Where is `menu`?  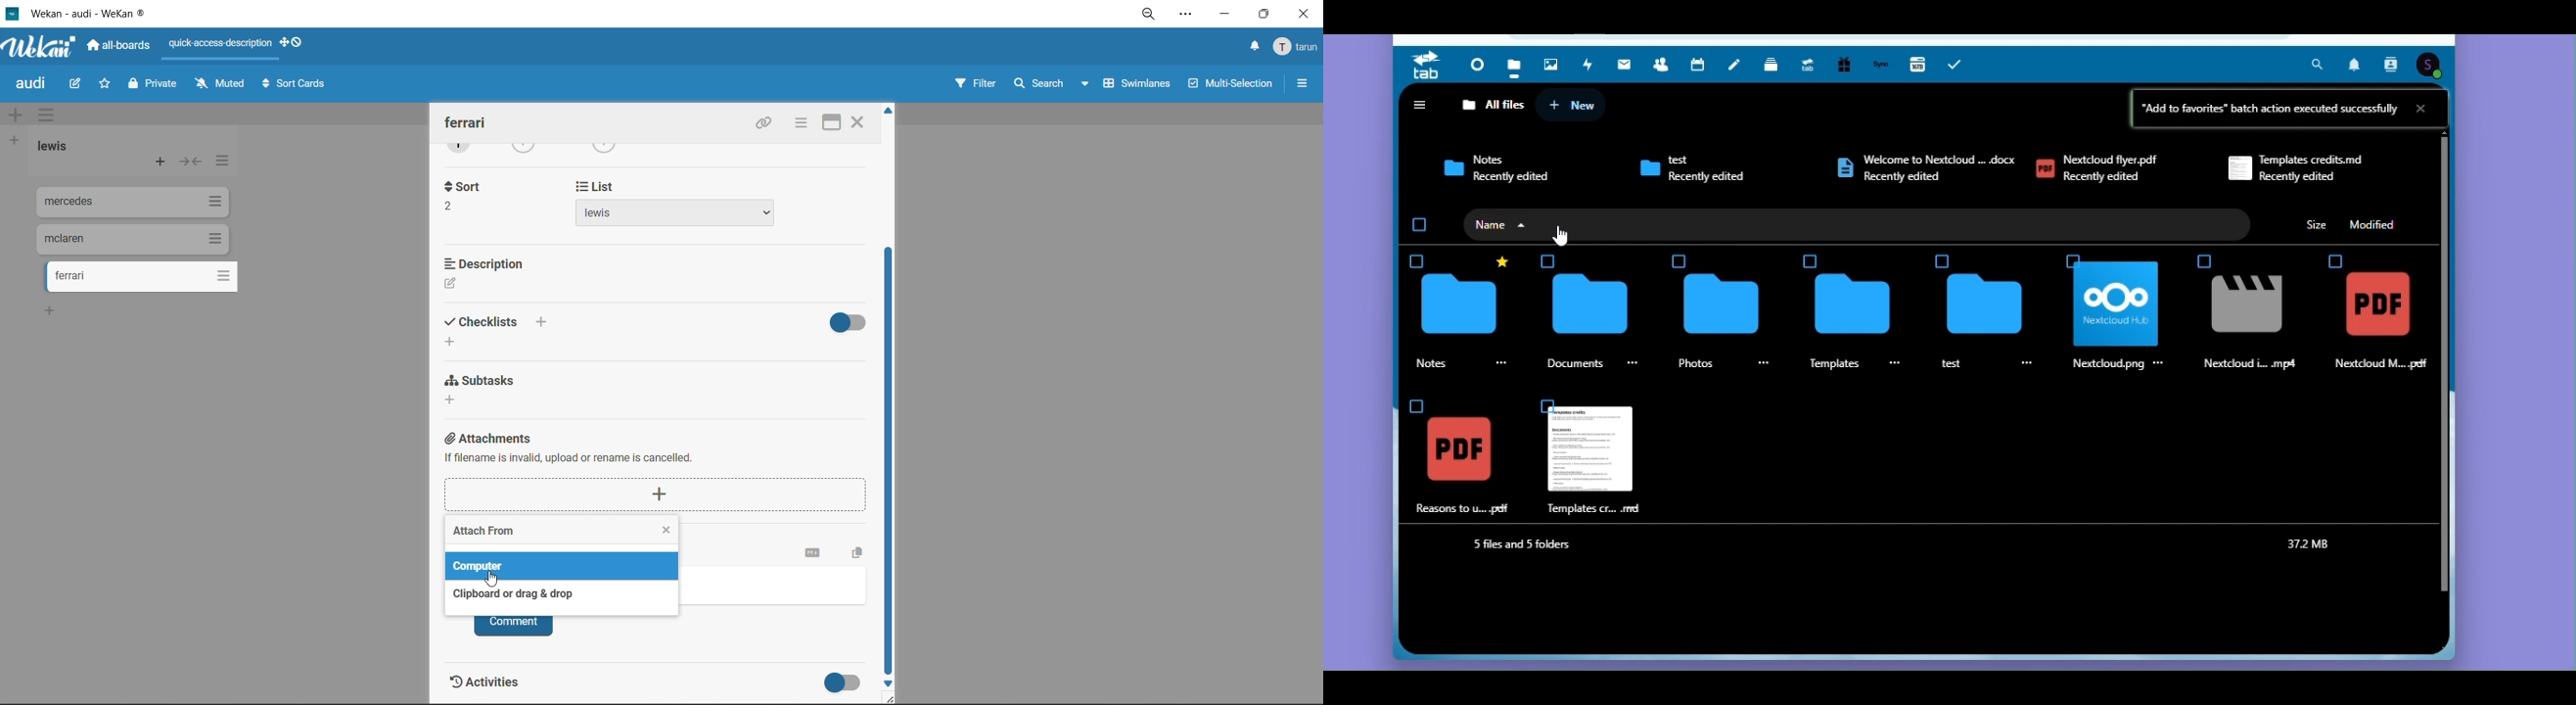
menu is located at coordinates (1295, 50).